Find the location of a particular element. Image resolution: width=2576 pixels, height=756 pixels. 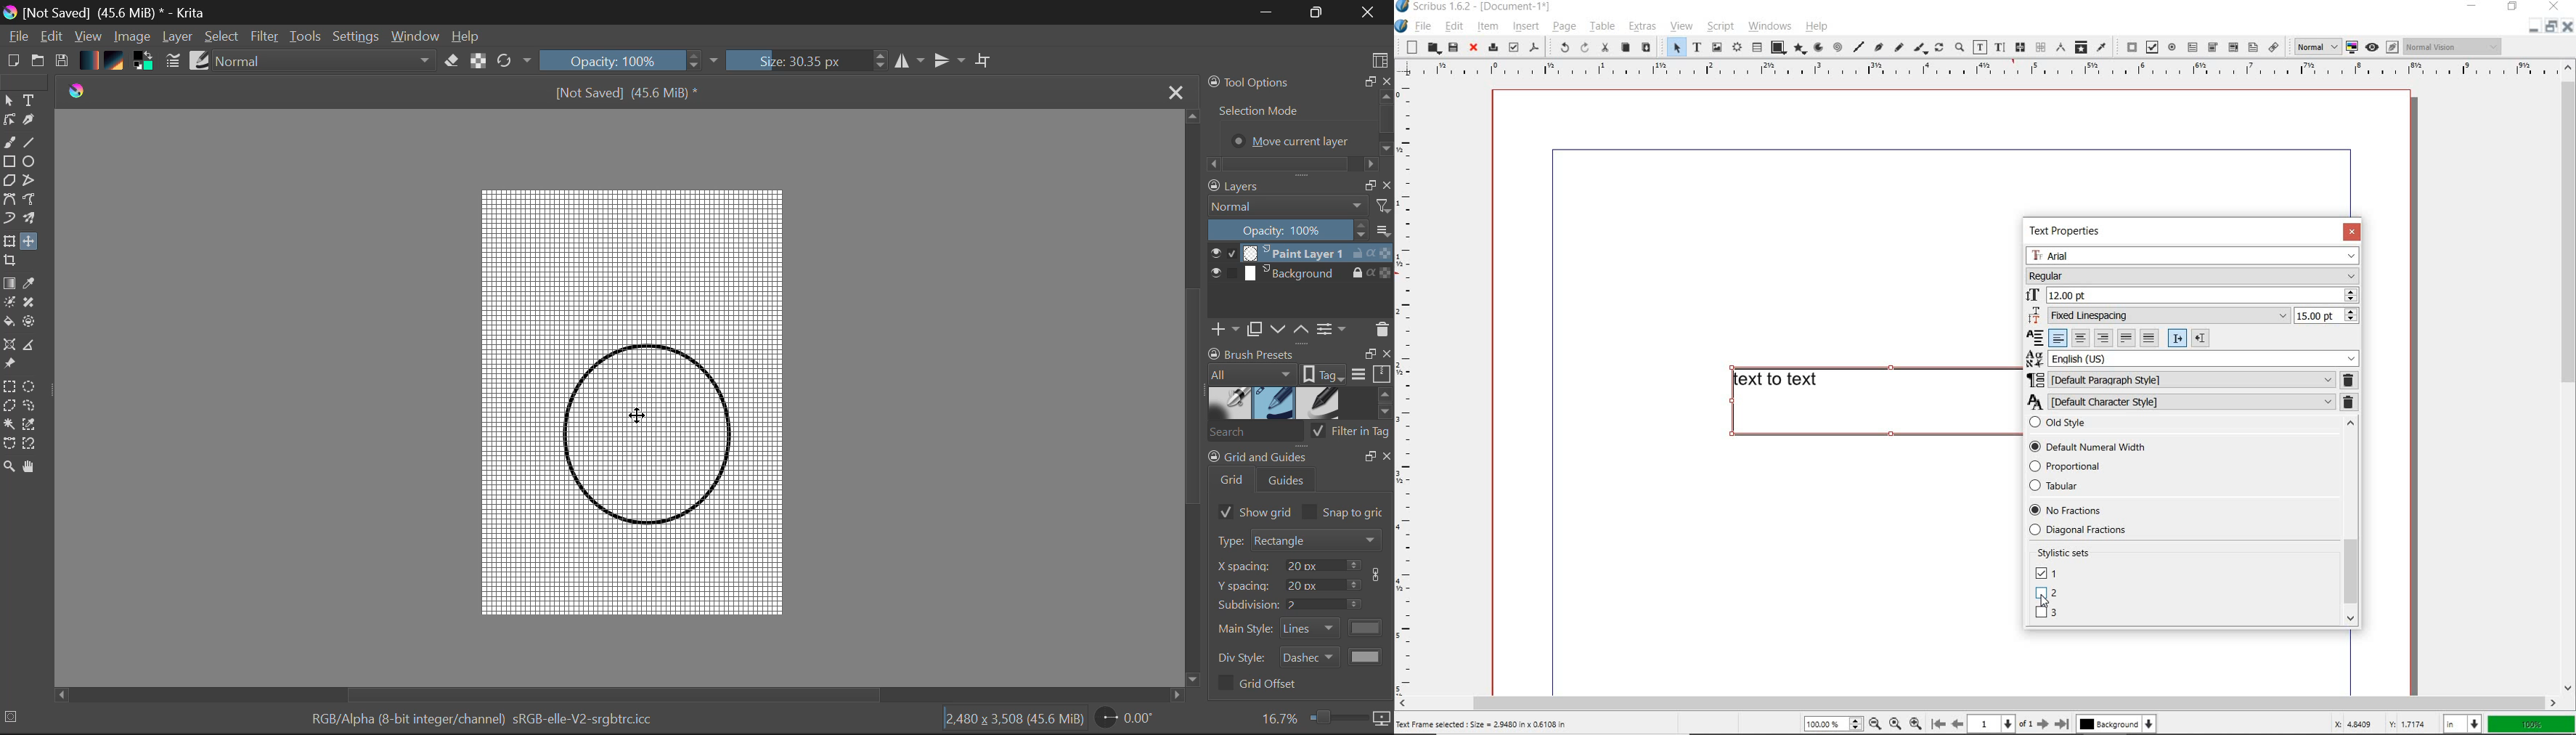

Default Numerical Width is located at coordinates (2084, 447).